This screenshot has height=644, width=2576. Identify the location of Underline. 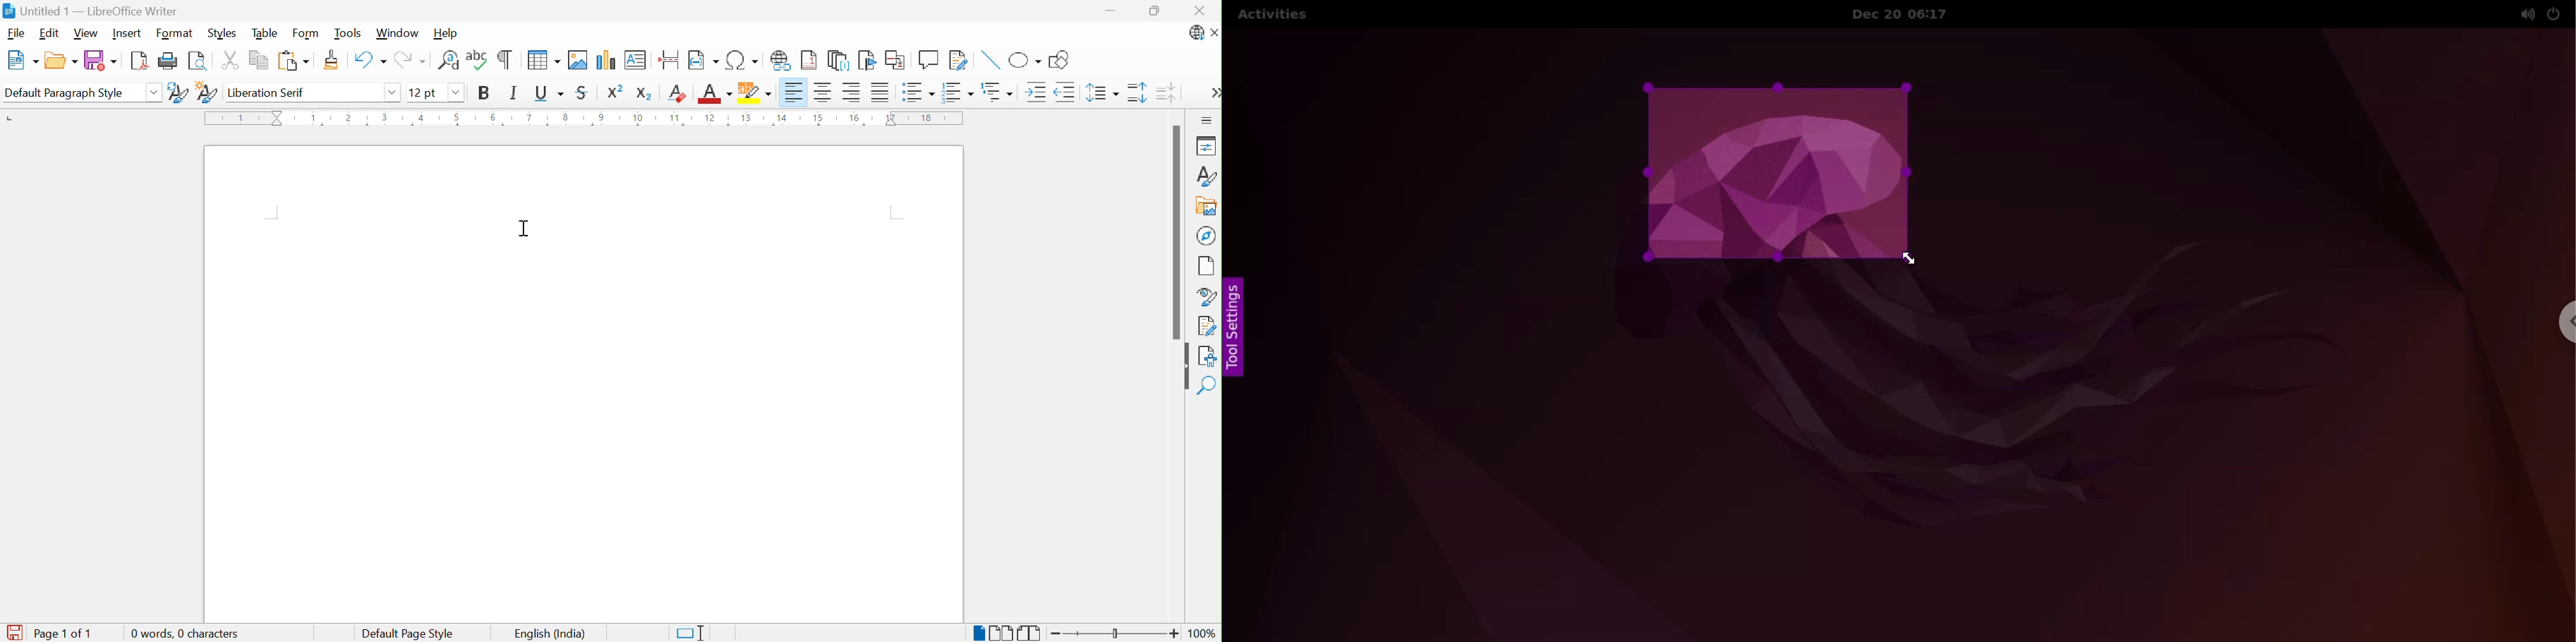
(548, 94).